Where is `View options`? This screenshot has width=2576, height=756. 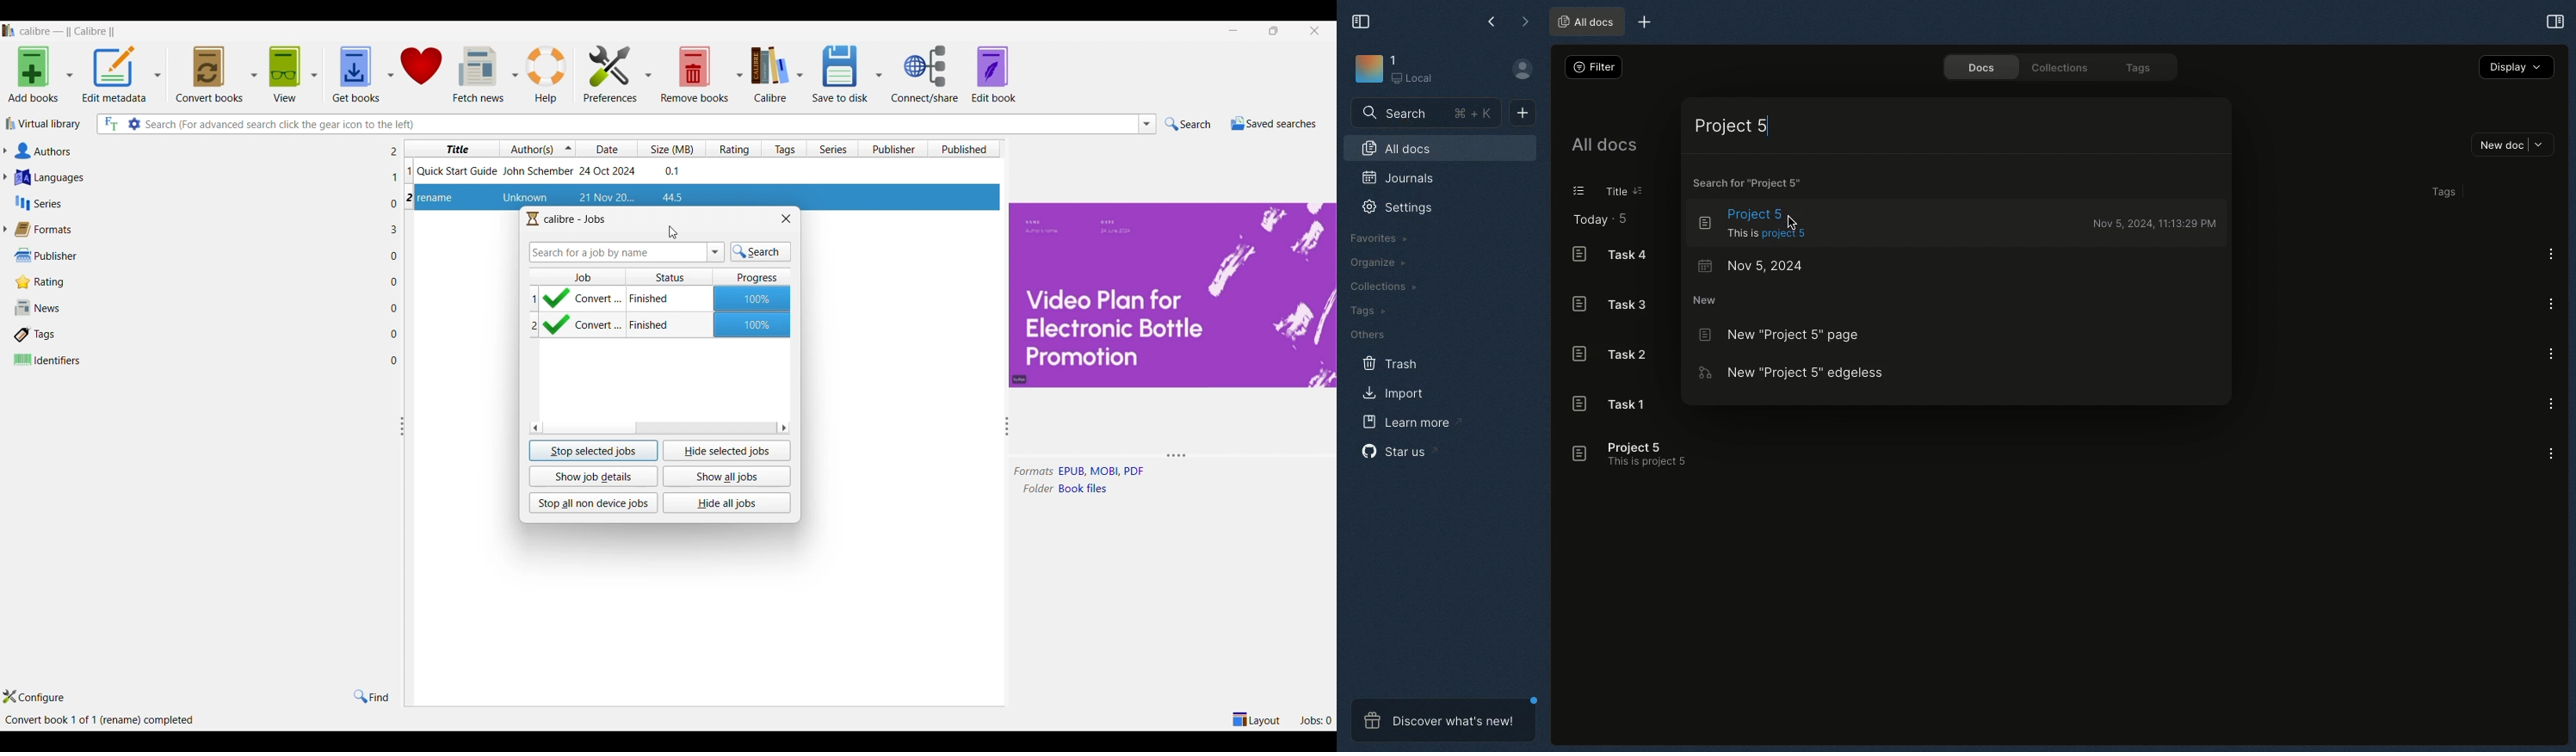
View options is located at coordinates (314, 74).